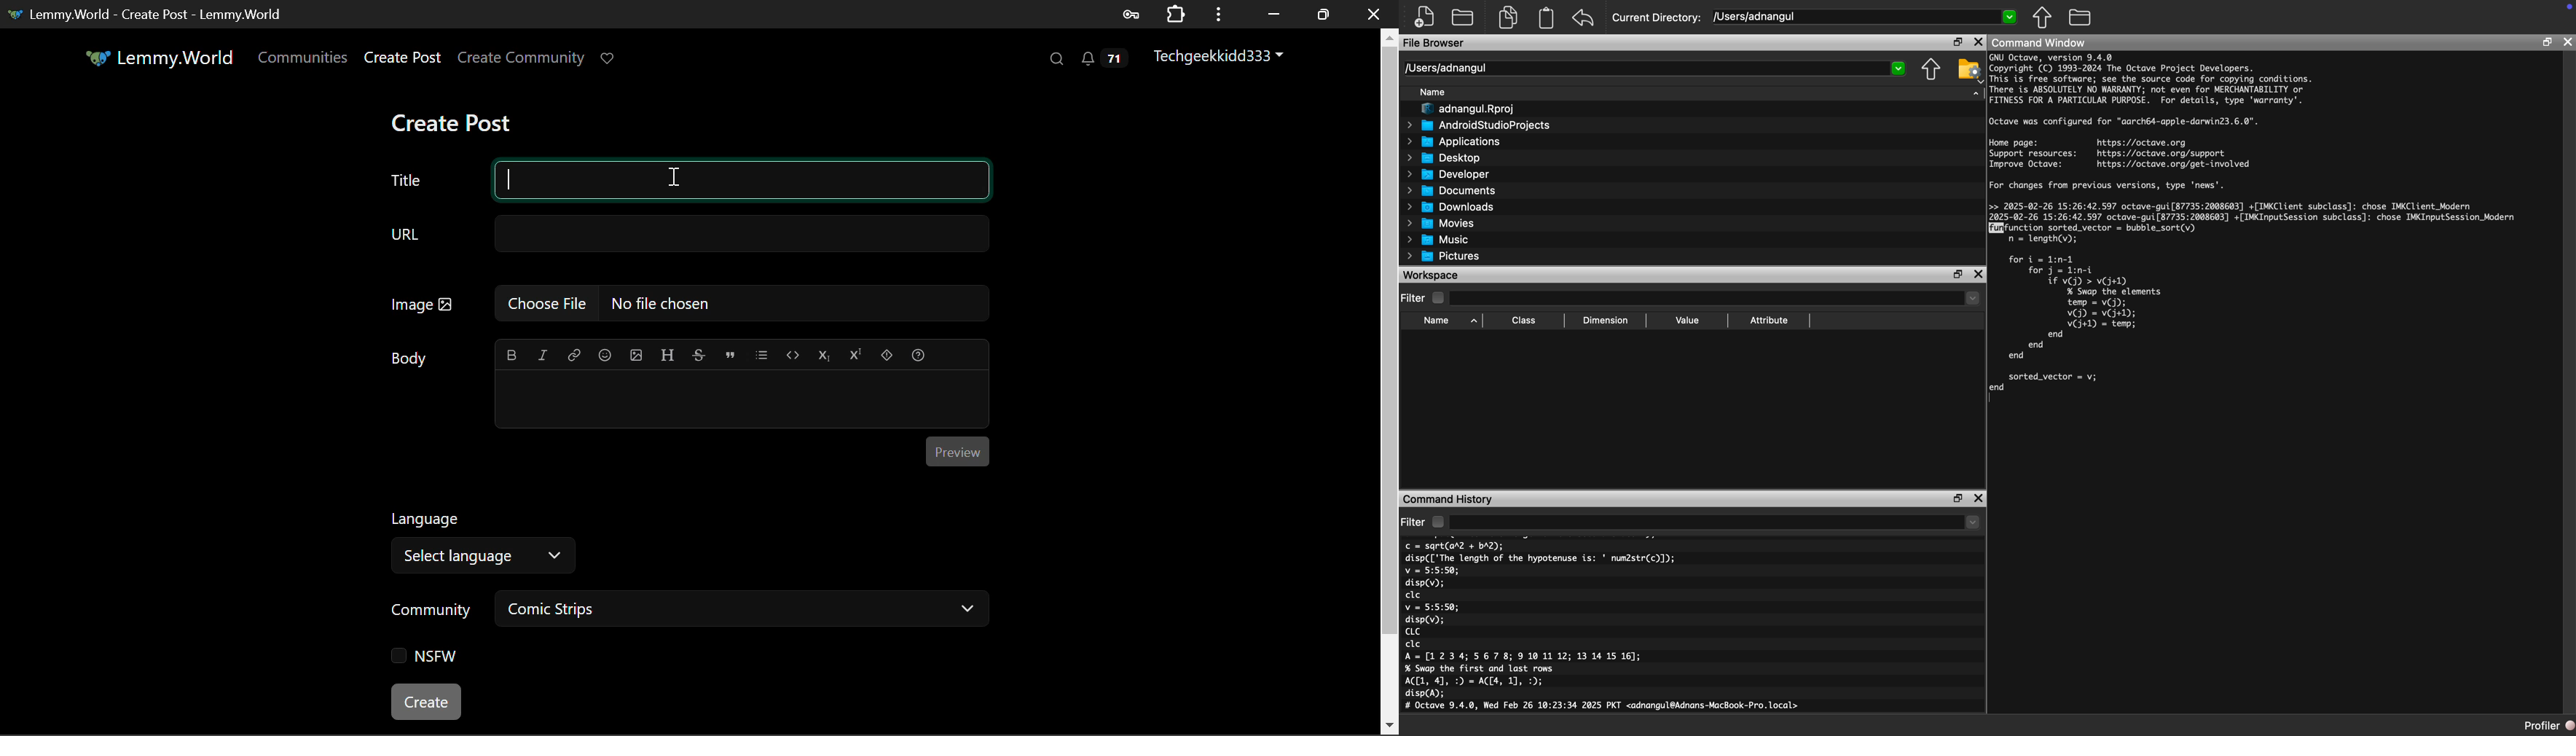 The image size is (2576, 756). What do you see at coordinates (521, 56) in the screenshot?
I see `Create Community` at bounding box center [521, 56].